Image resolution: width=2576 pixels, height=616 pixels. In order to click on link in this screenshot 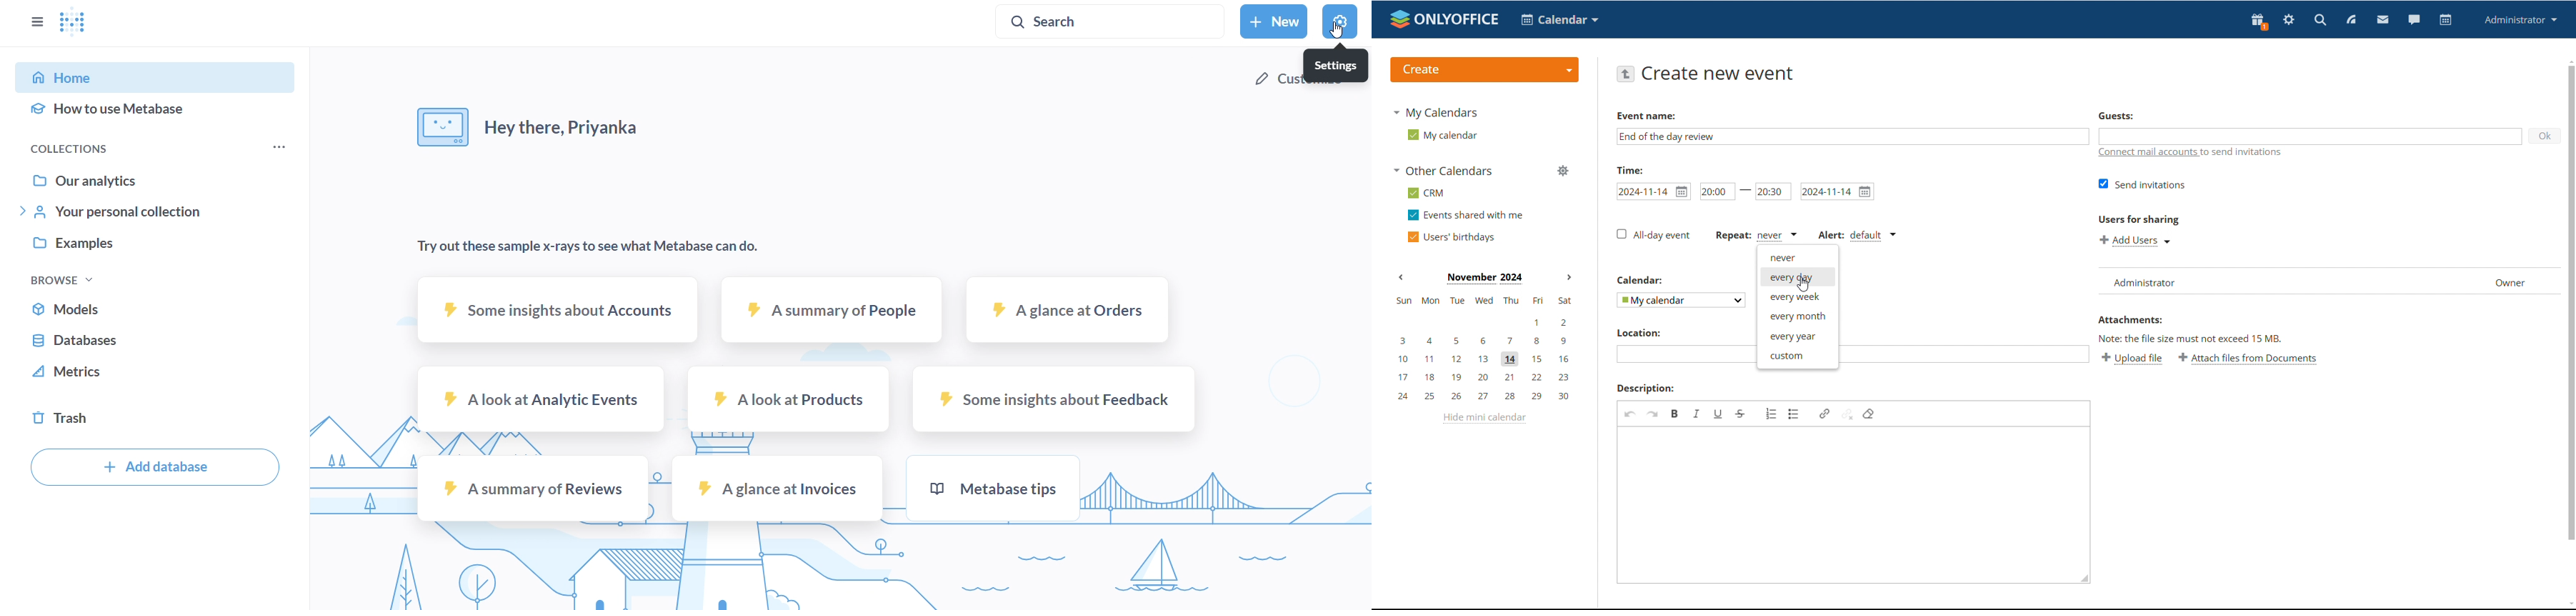, I will do `click(1825, 414)`.